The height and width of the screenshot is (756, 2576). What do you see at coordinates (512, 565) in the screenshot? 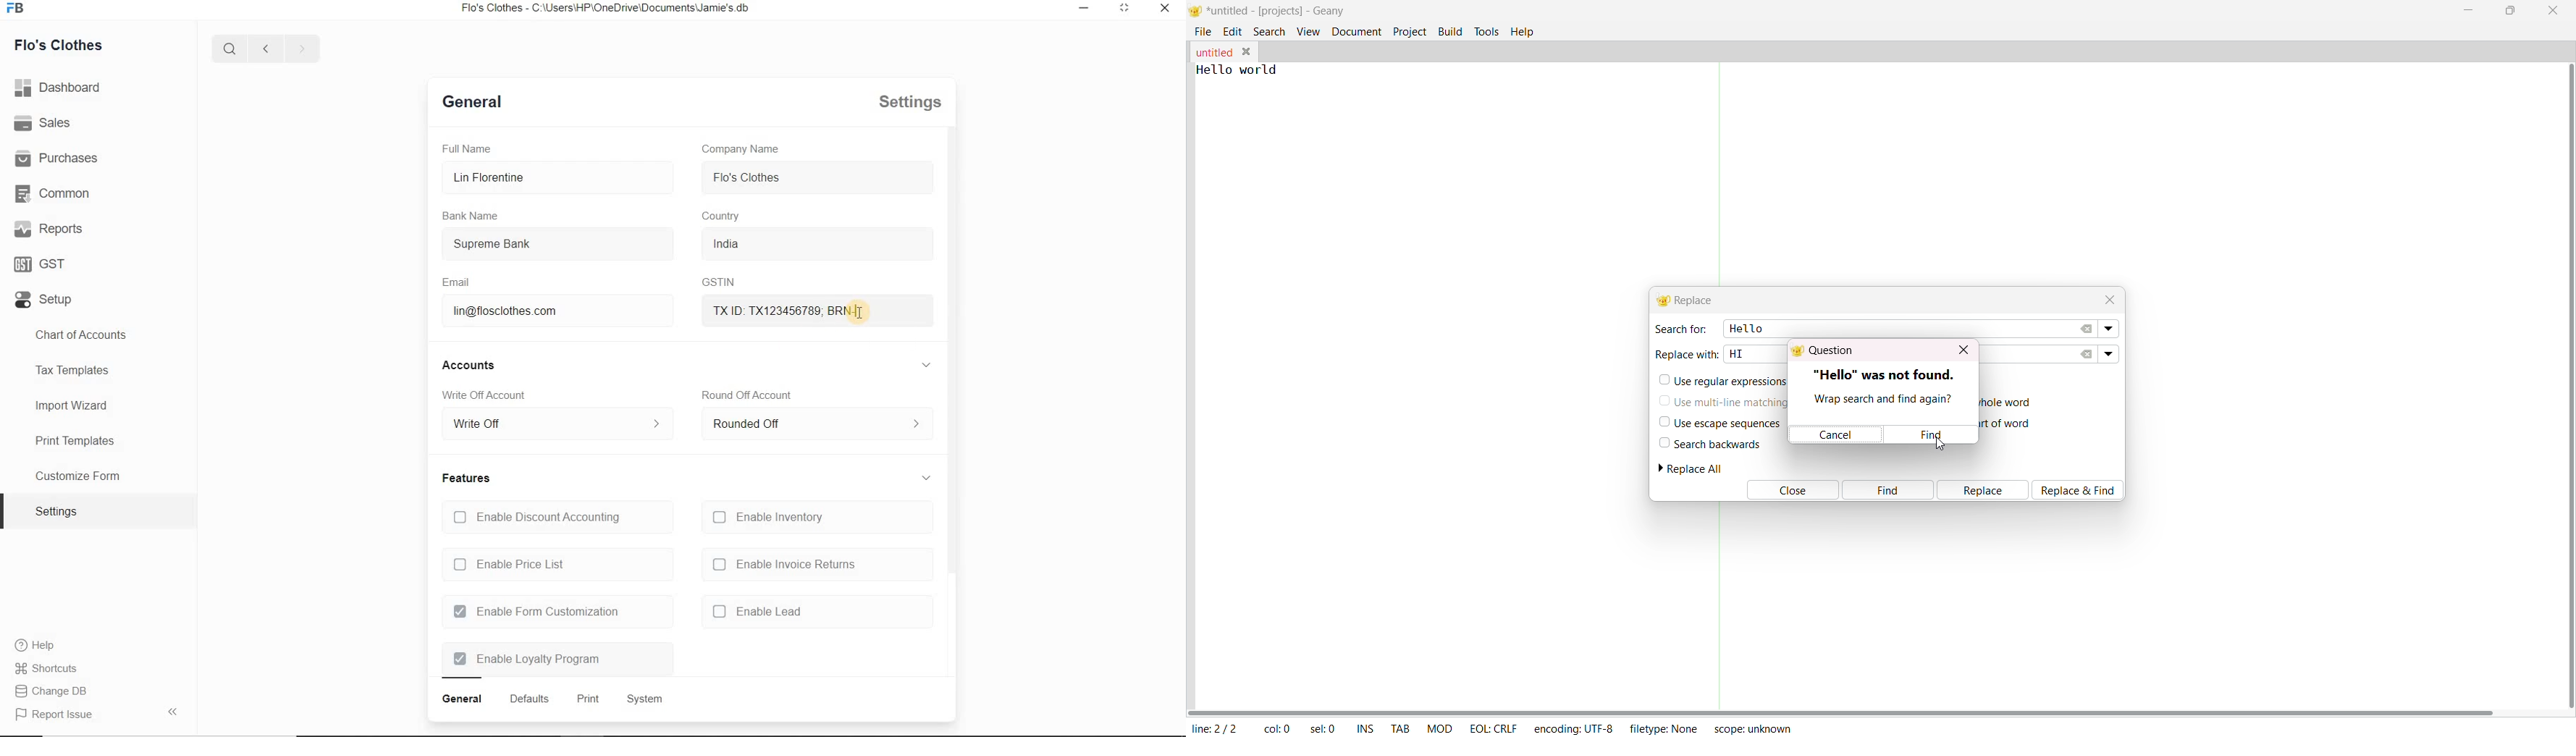
I see `Enable Price List` at bounding box center [512, 565].